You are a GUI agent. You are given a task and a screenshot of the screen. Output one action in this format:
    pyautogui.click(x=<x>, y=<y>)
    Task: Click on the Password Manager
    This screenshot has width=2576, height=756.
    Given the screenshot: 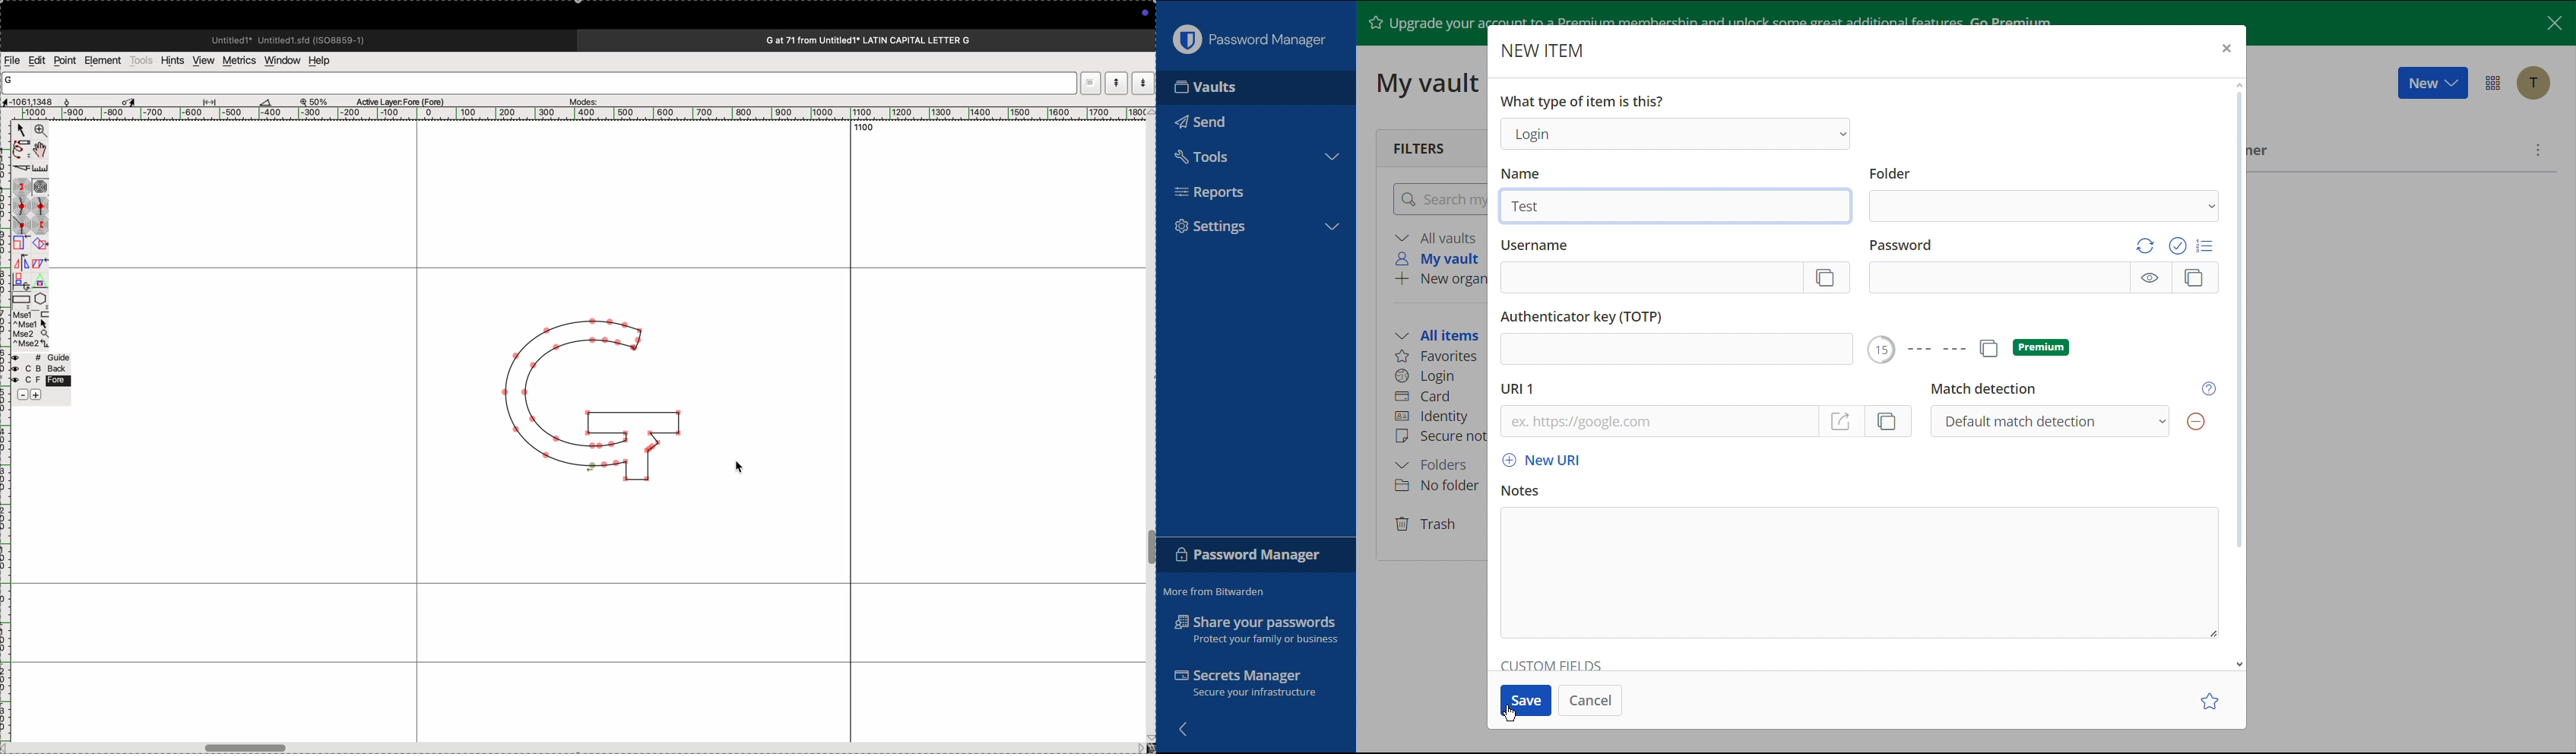 What is the action you would take?
    pyautogui.click(x=1246, y=39)
    